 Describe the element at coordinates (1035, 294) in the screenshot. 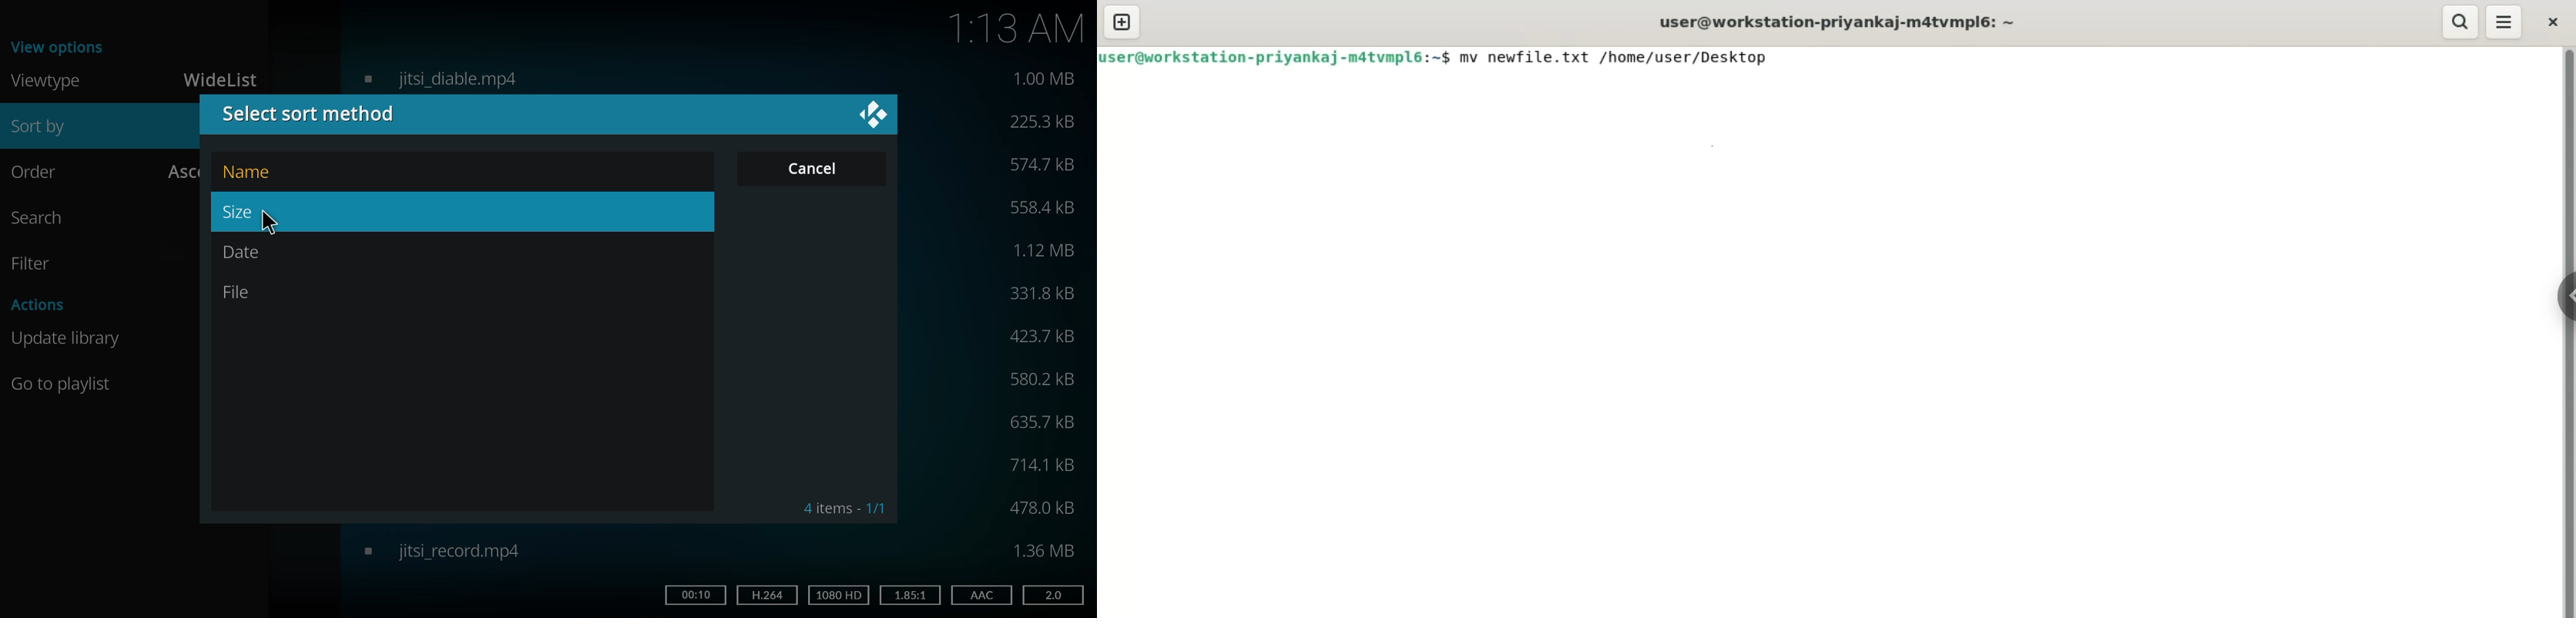

I see `size` at that location.